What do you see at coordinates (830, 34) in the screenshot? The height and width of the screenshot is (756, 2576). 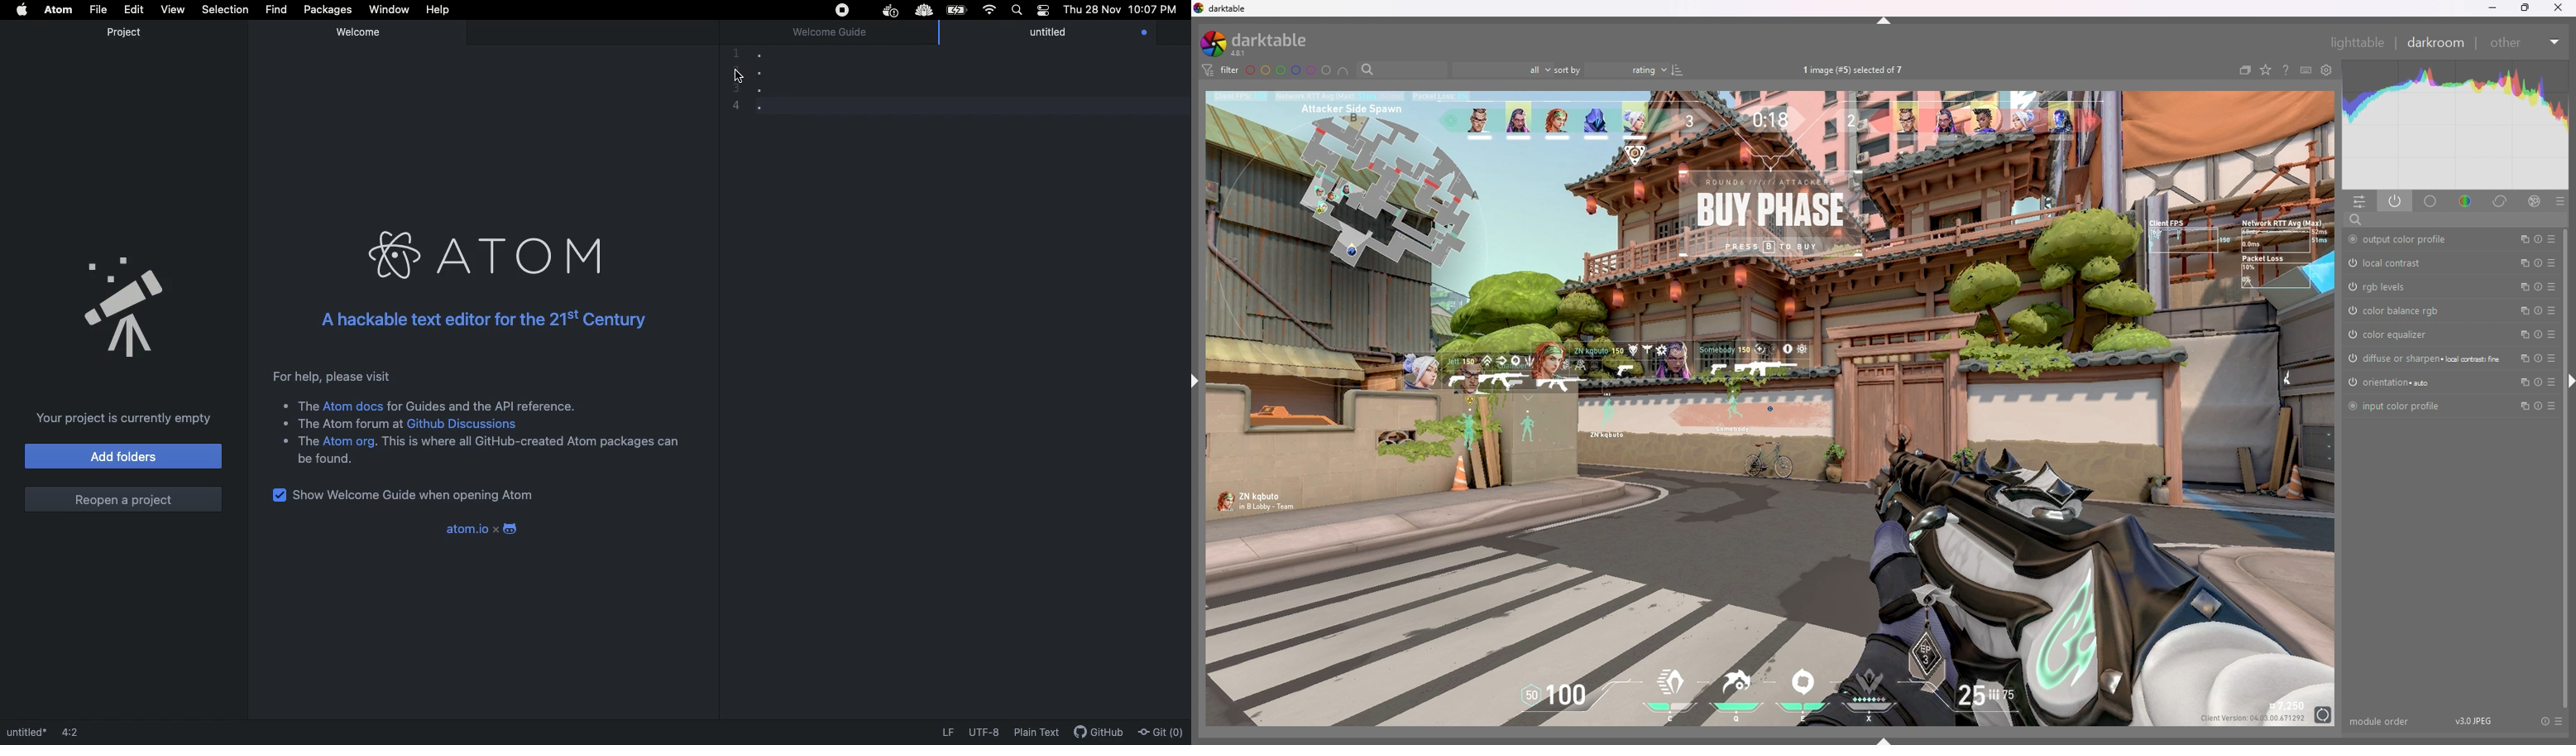 I see `Welcome guide` at bounding box center [830, 34].